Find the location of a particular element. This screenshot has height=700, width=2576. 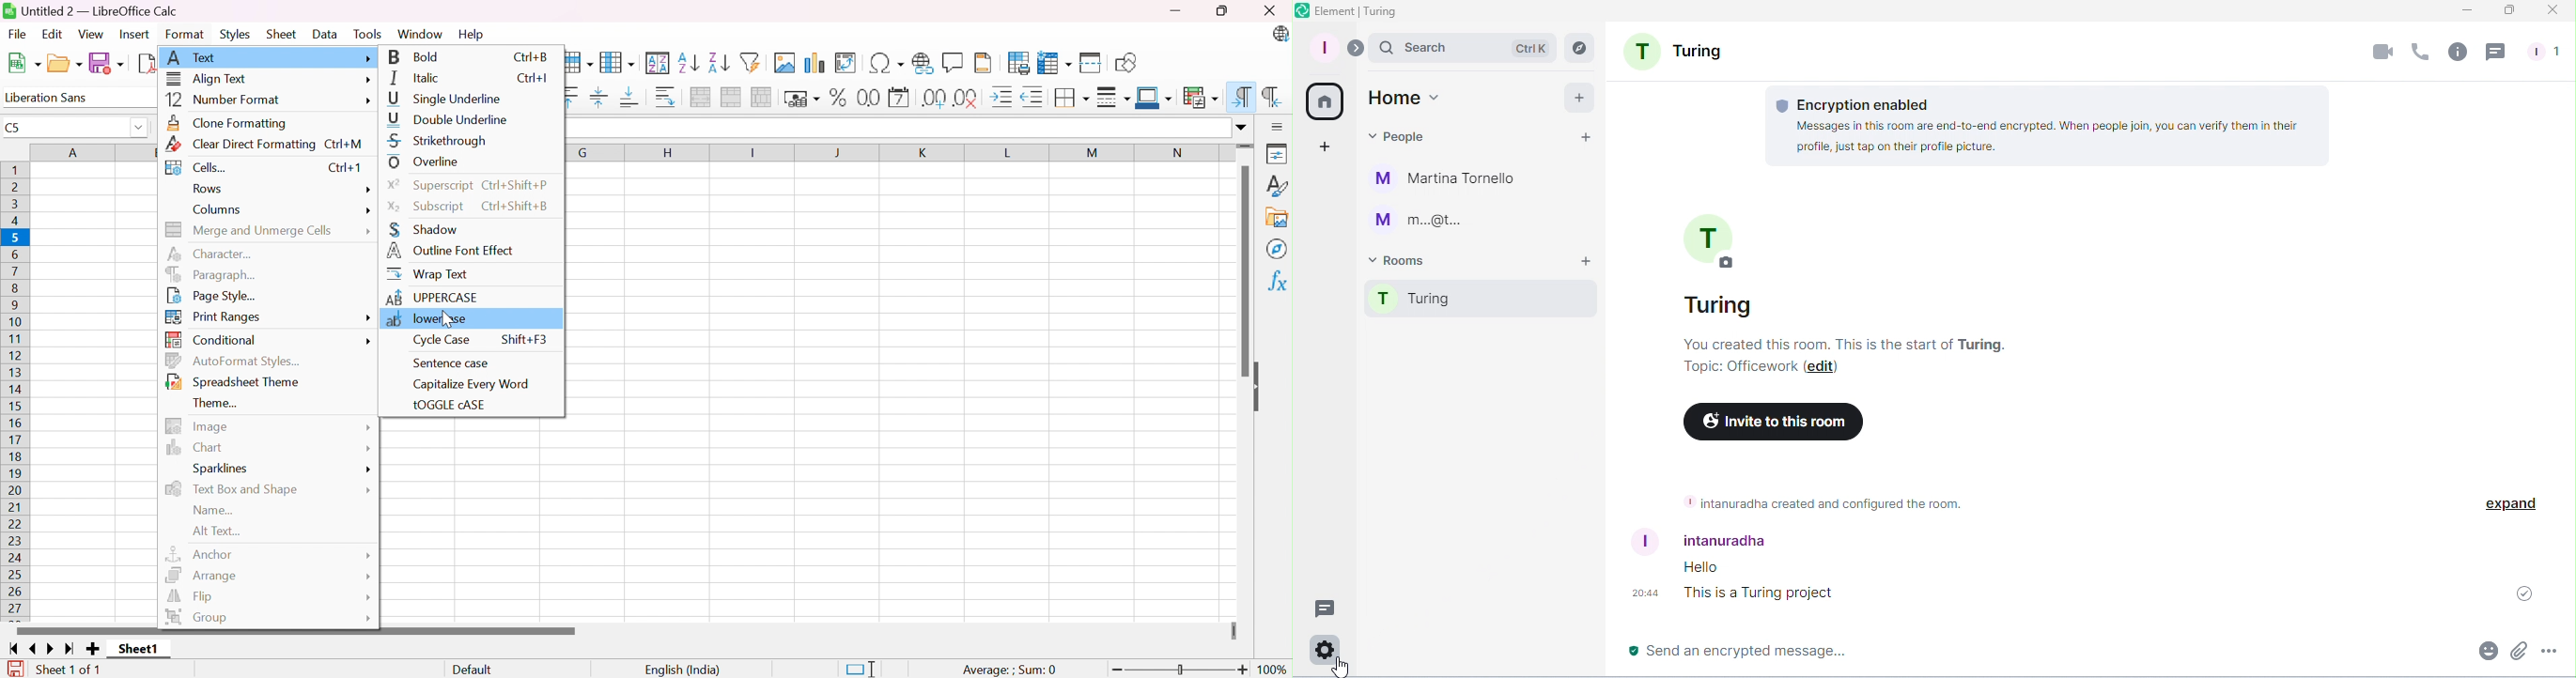

Zoom In is located at coordinates (1243, 669).